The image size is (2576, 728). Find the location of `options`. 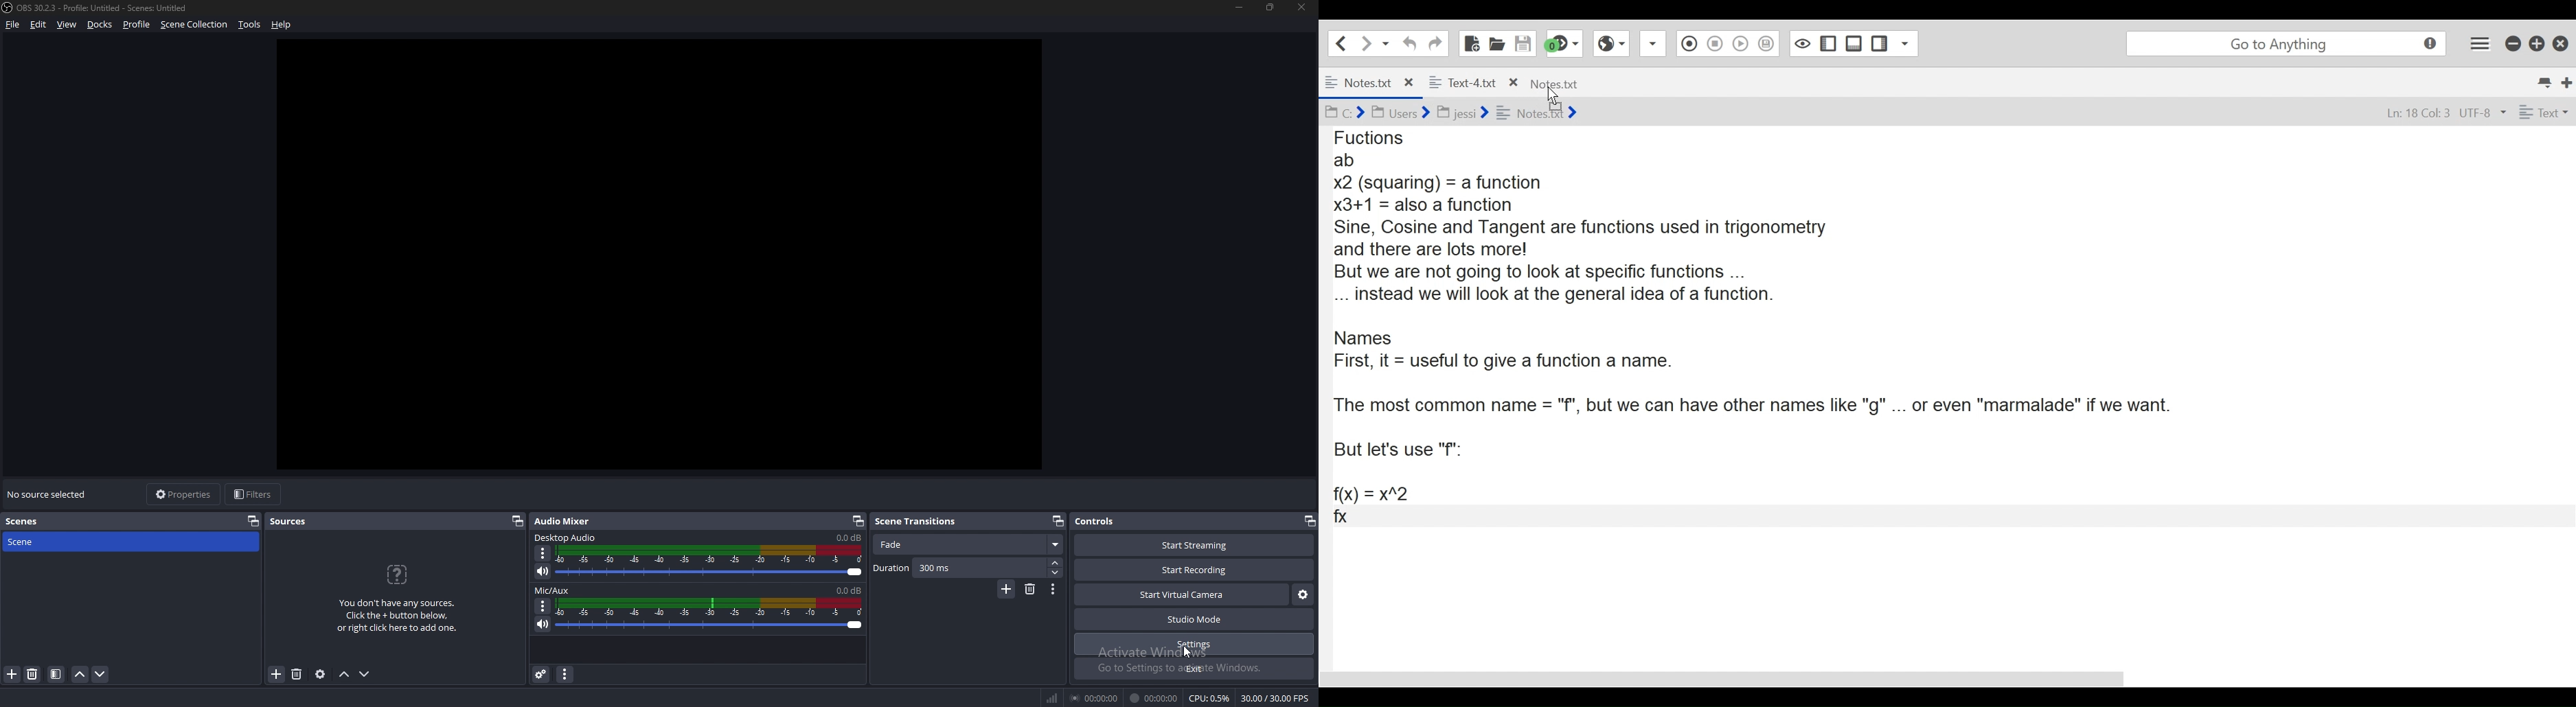

options is located at coordinates (543, 607).